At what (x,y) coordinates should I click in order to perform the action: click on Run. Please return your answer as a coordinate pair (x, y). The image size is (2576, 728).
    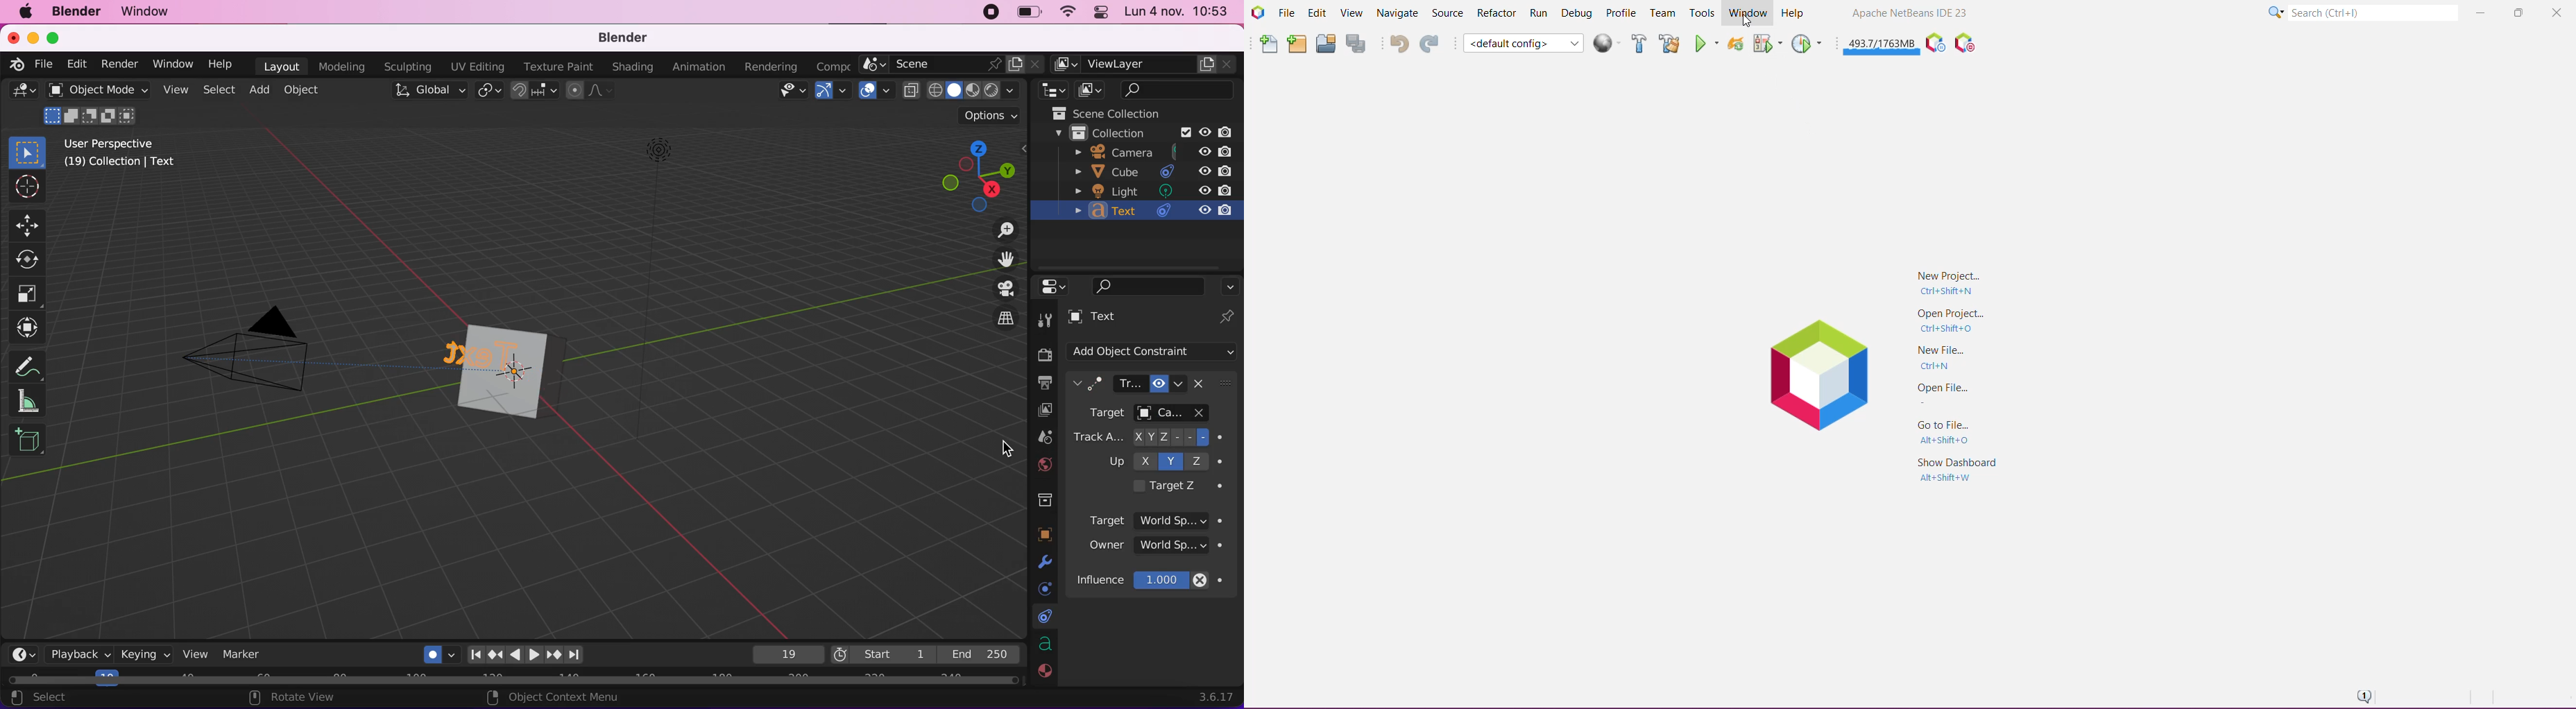
    Looking at the image, I should click on (1539, 12).